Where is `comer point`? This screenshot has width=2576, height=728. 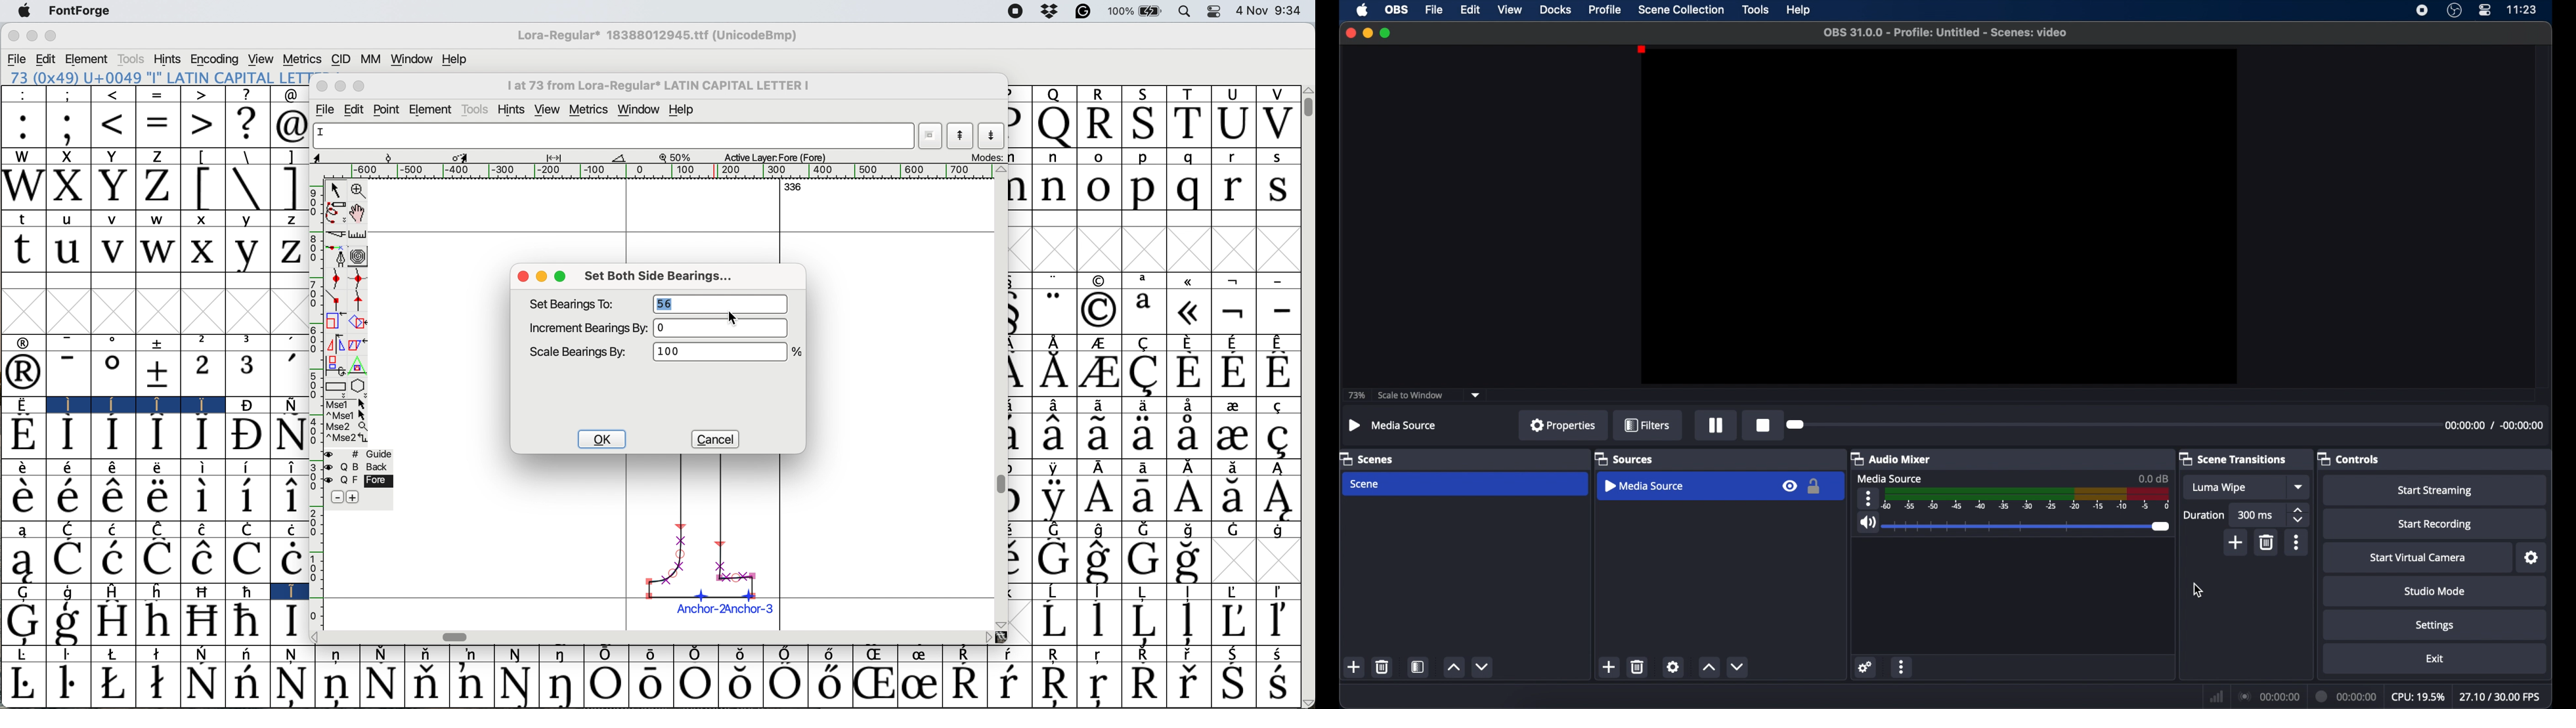 comer point is located at coordinates (335, 301).